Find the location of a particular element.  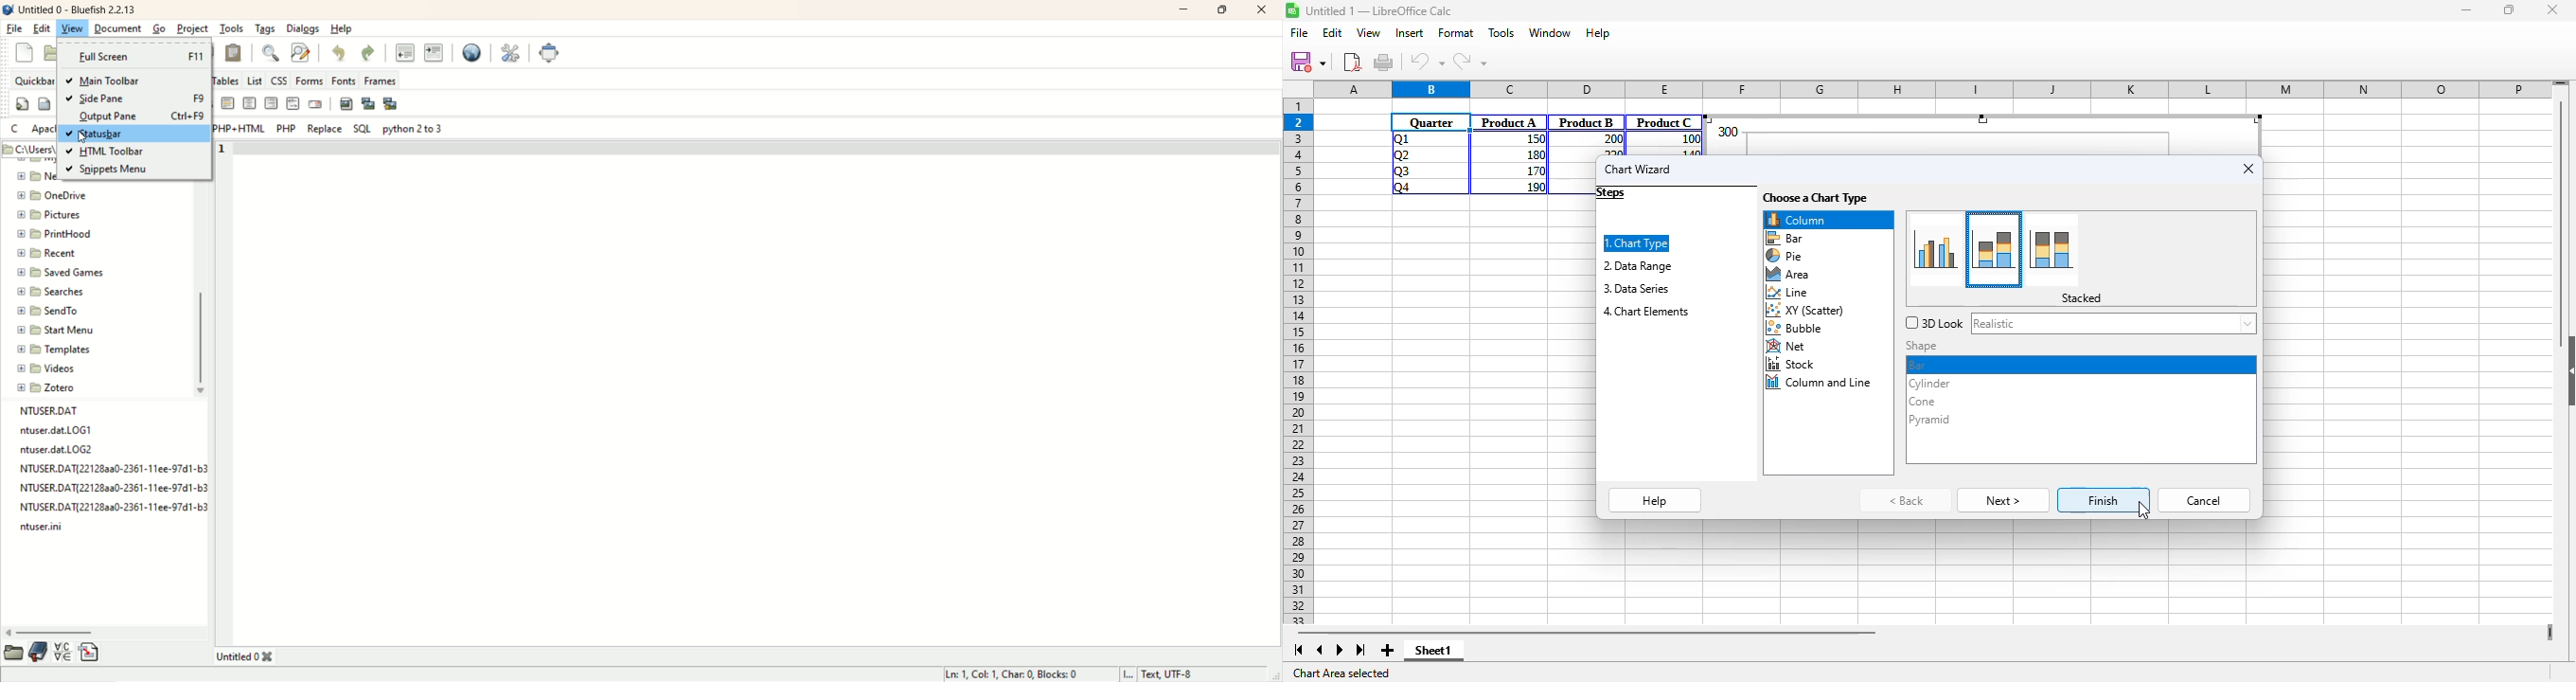

view is located at coordinates (1368, 32).